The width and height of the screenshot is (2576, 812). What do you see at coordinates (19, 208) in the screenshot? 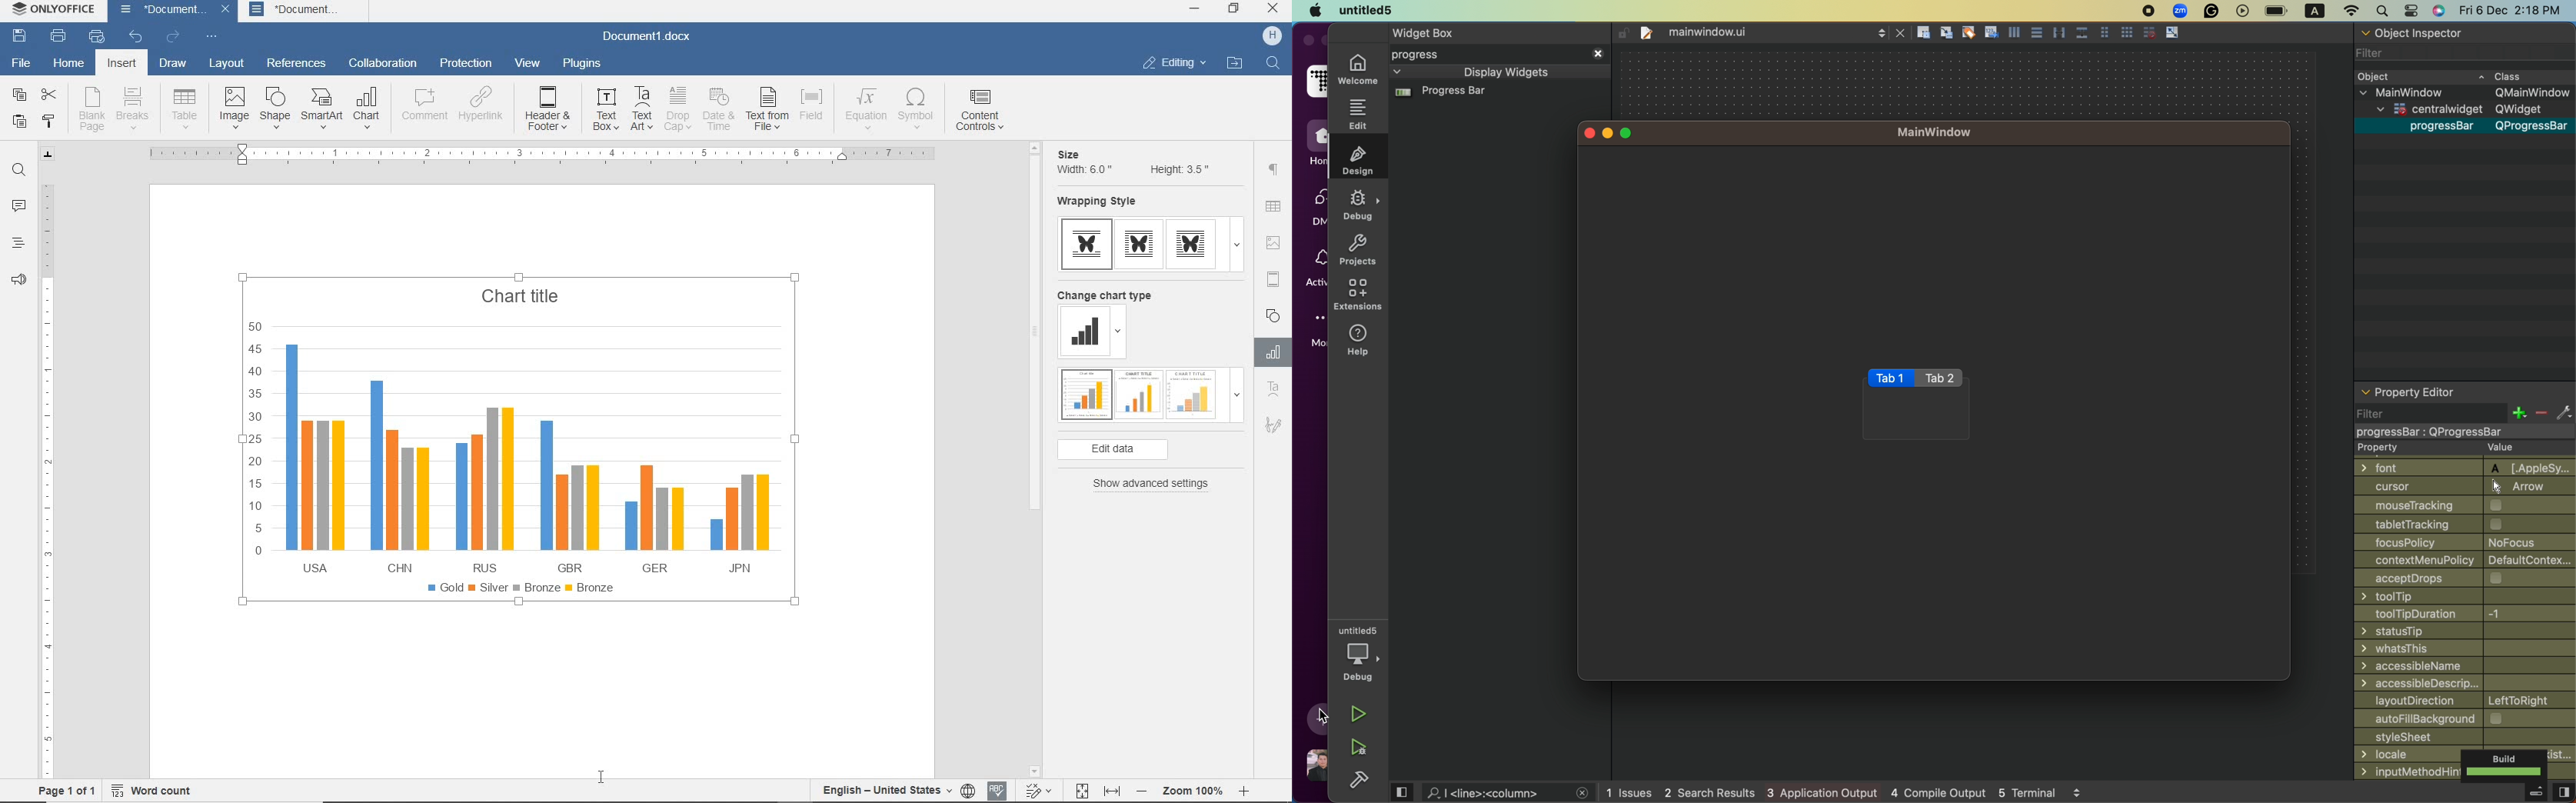
I see `comments` at bounding box center [19, 208].